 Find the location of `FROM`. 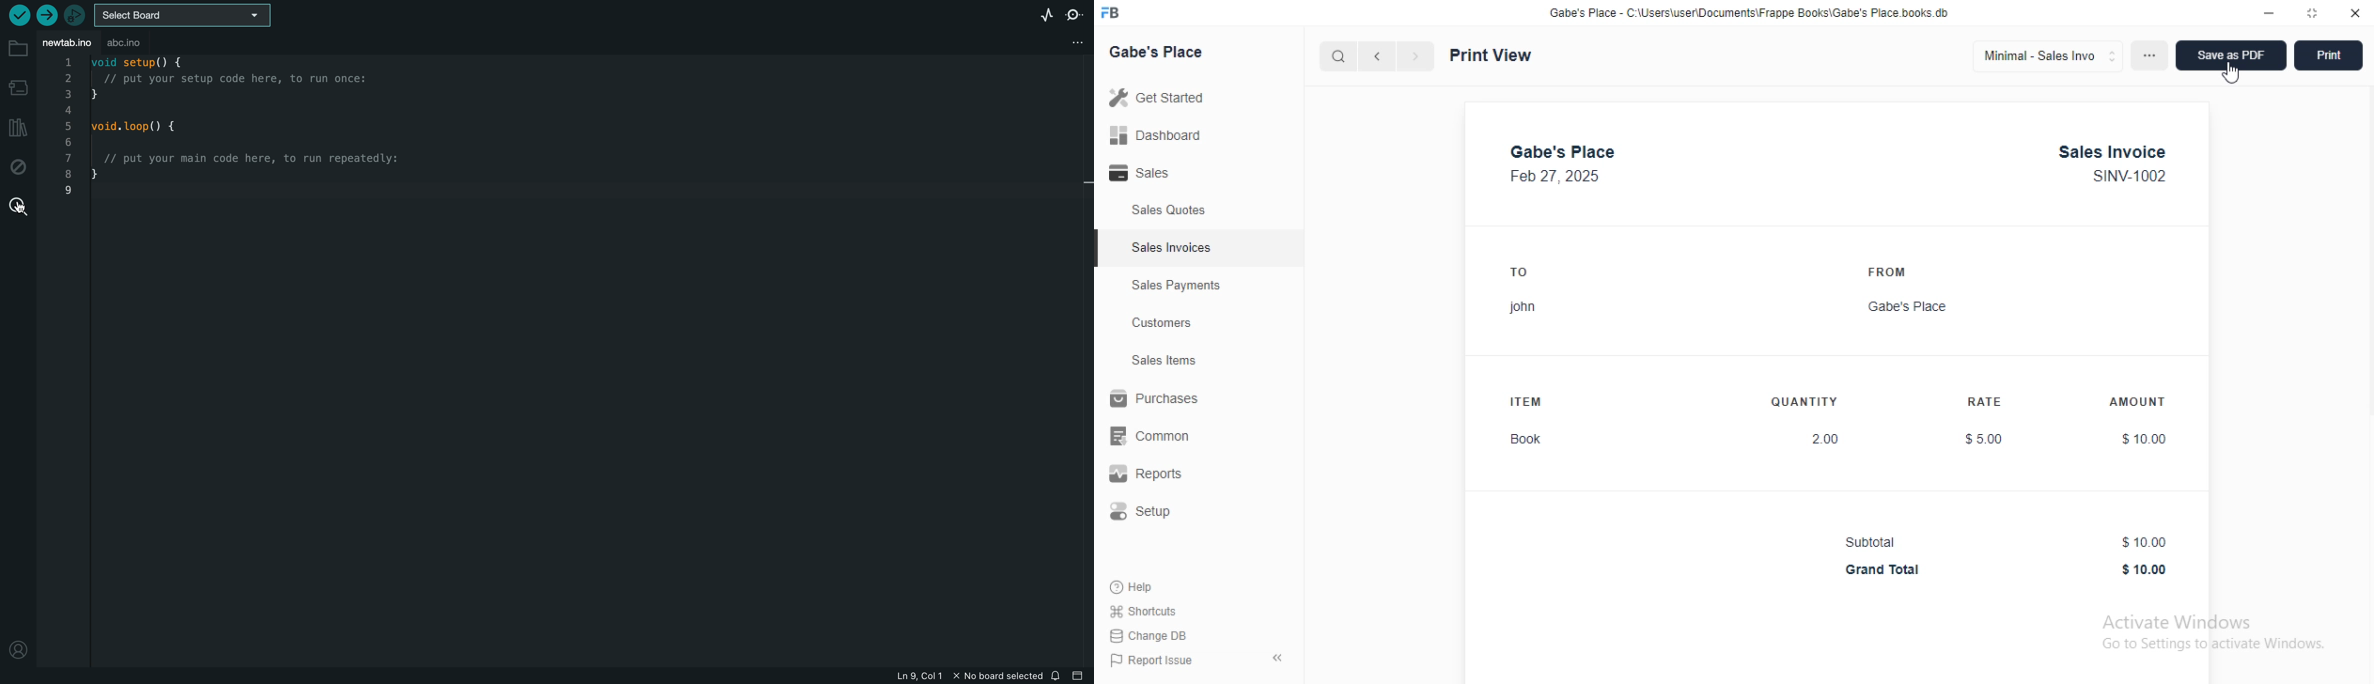

FROM is located at coordinates (1889, 272).